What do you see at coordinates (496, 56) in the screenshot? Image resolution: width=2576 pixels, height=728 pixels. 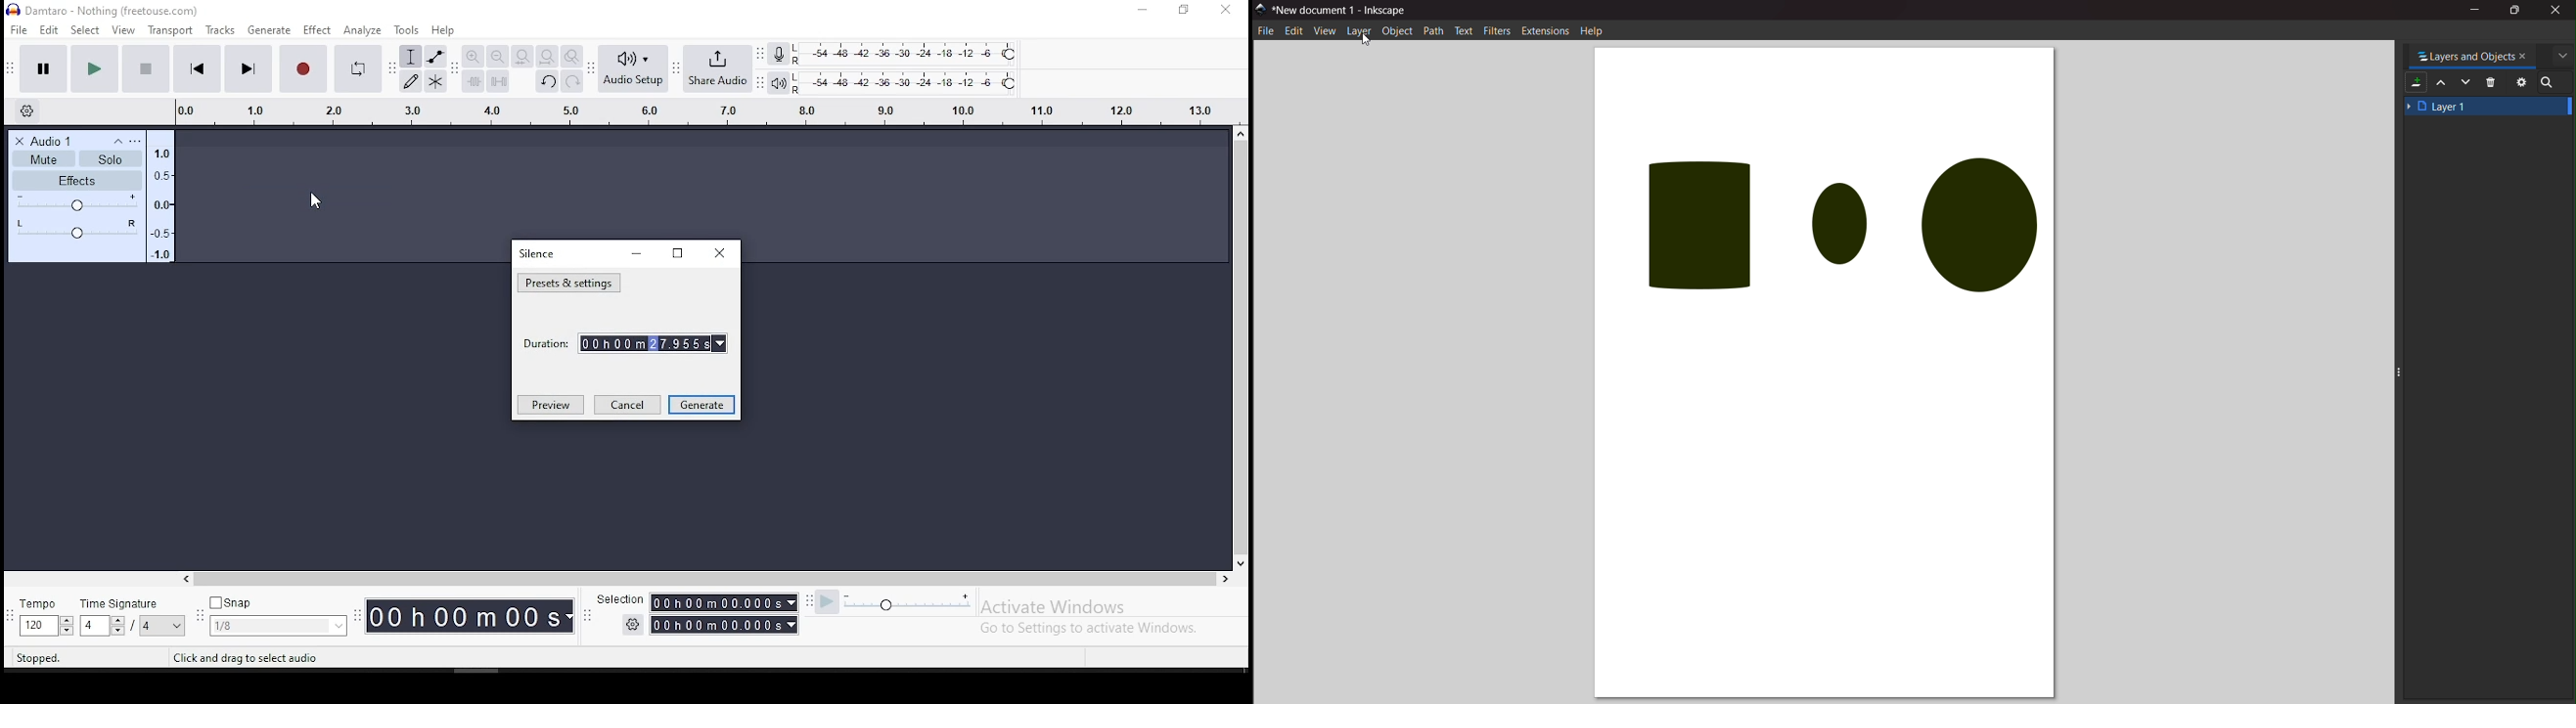 I see `zoom out` at bounding box center [496, 56].